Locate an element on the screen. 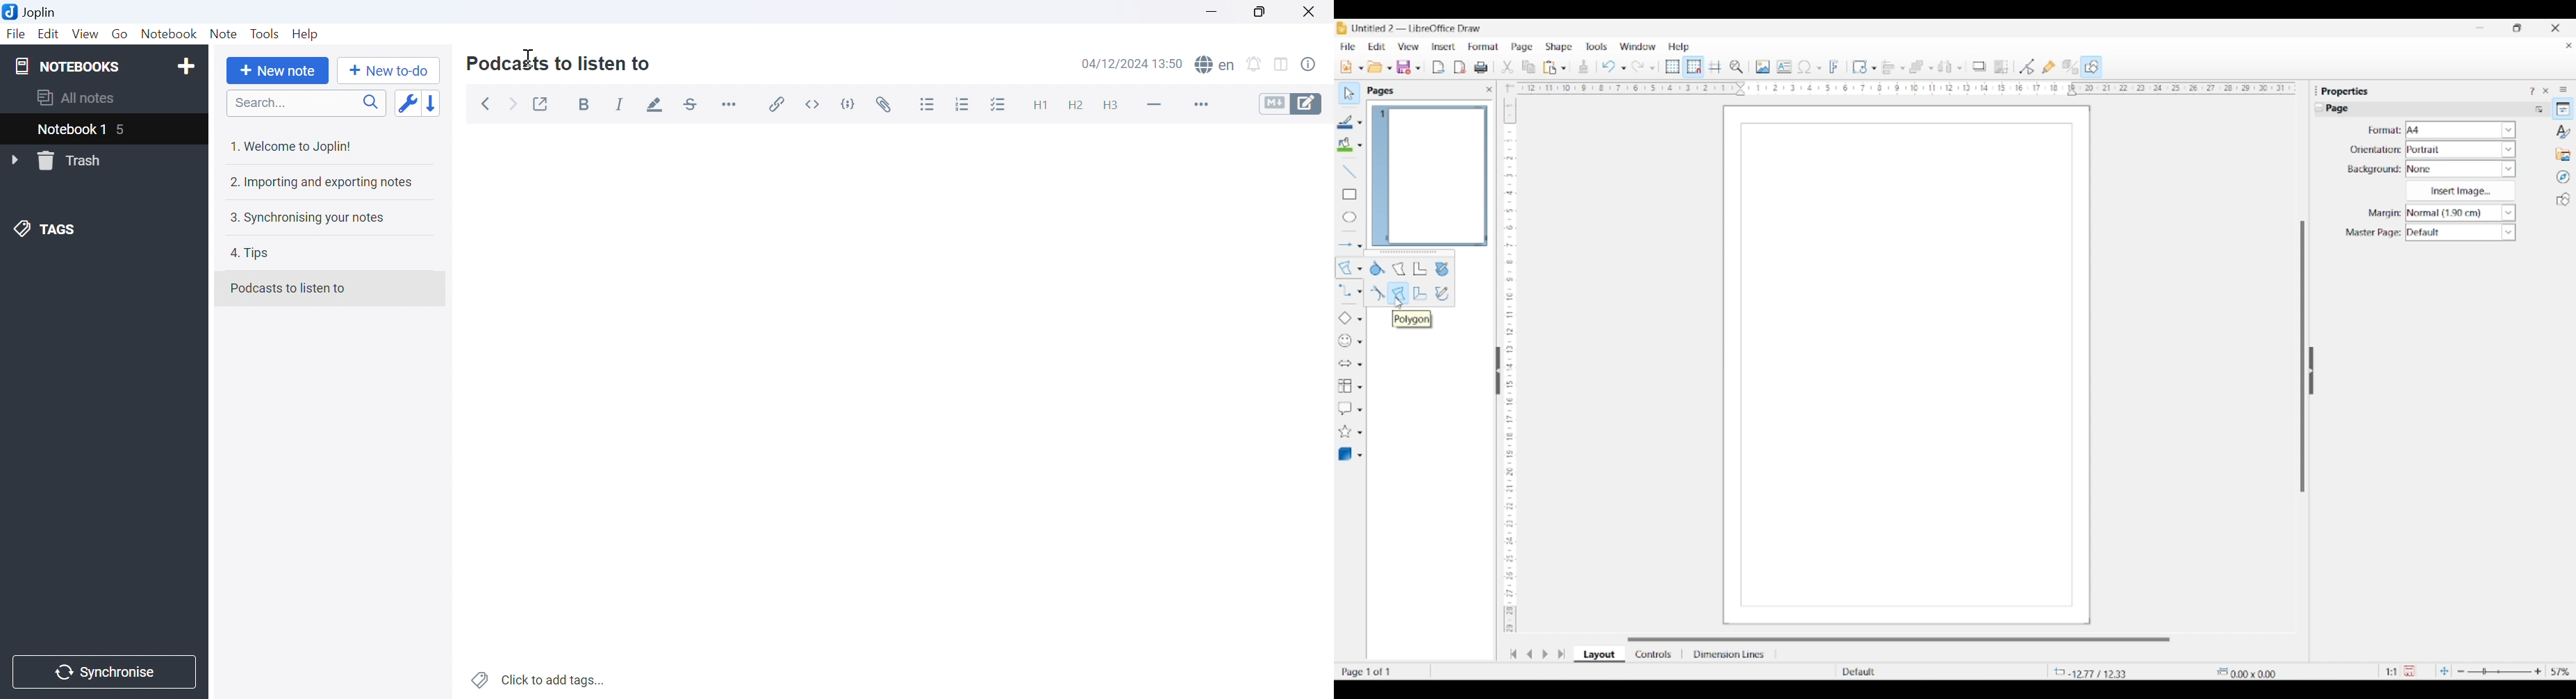  spell checker is located at coordinates (1219, 65).